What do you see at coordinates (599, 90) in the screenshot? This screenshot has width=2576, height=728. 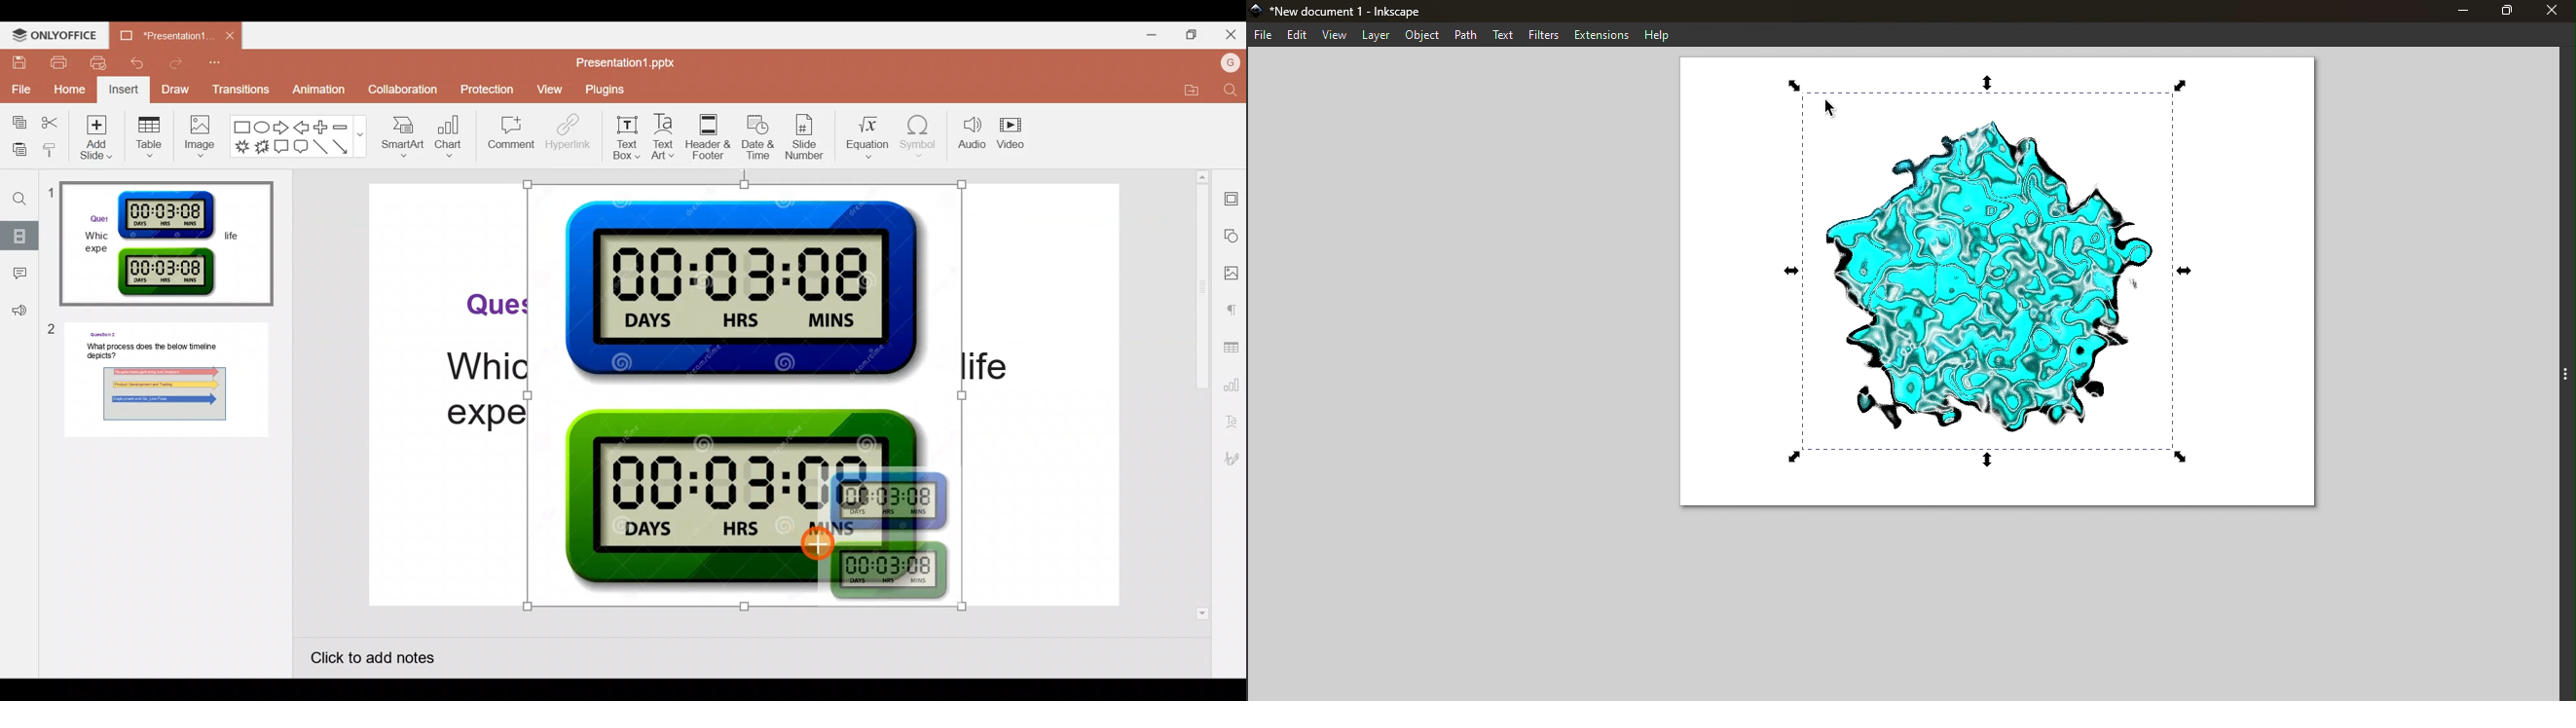 I see `Plugins` at bounding box center [599, 90].